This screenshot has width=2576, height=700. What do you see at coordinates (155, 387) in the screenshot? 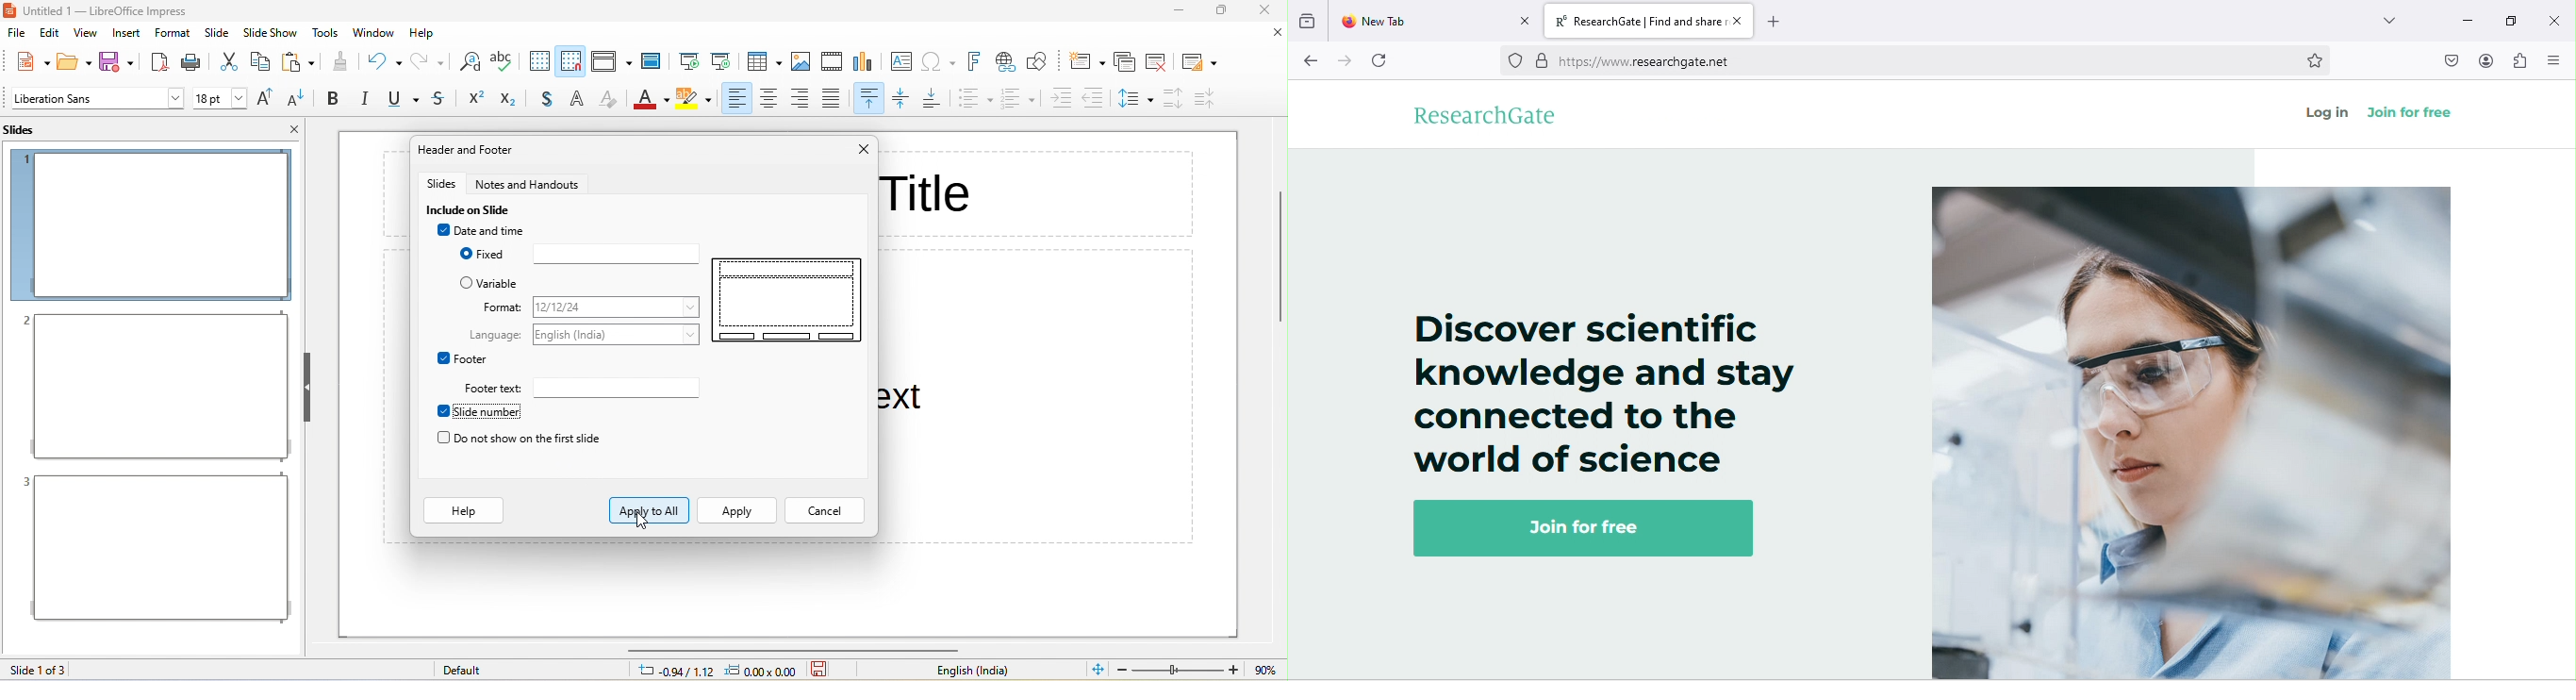
I see `slide 2` at bounding box center [155, 387].